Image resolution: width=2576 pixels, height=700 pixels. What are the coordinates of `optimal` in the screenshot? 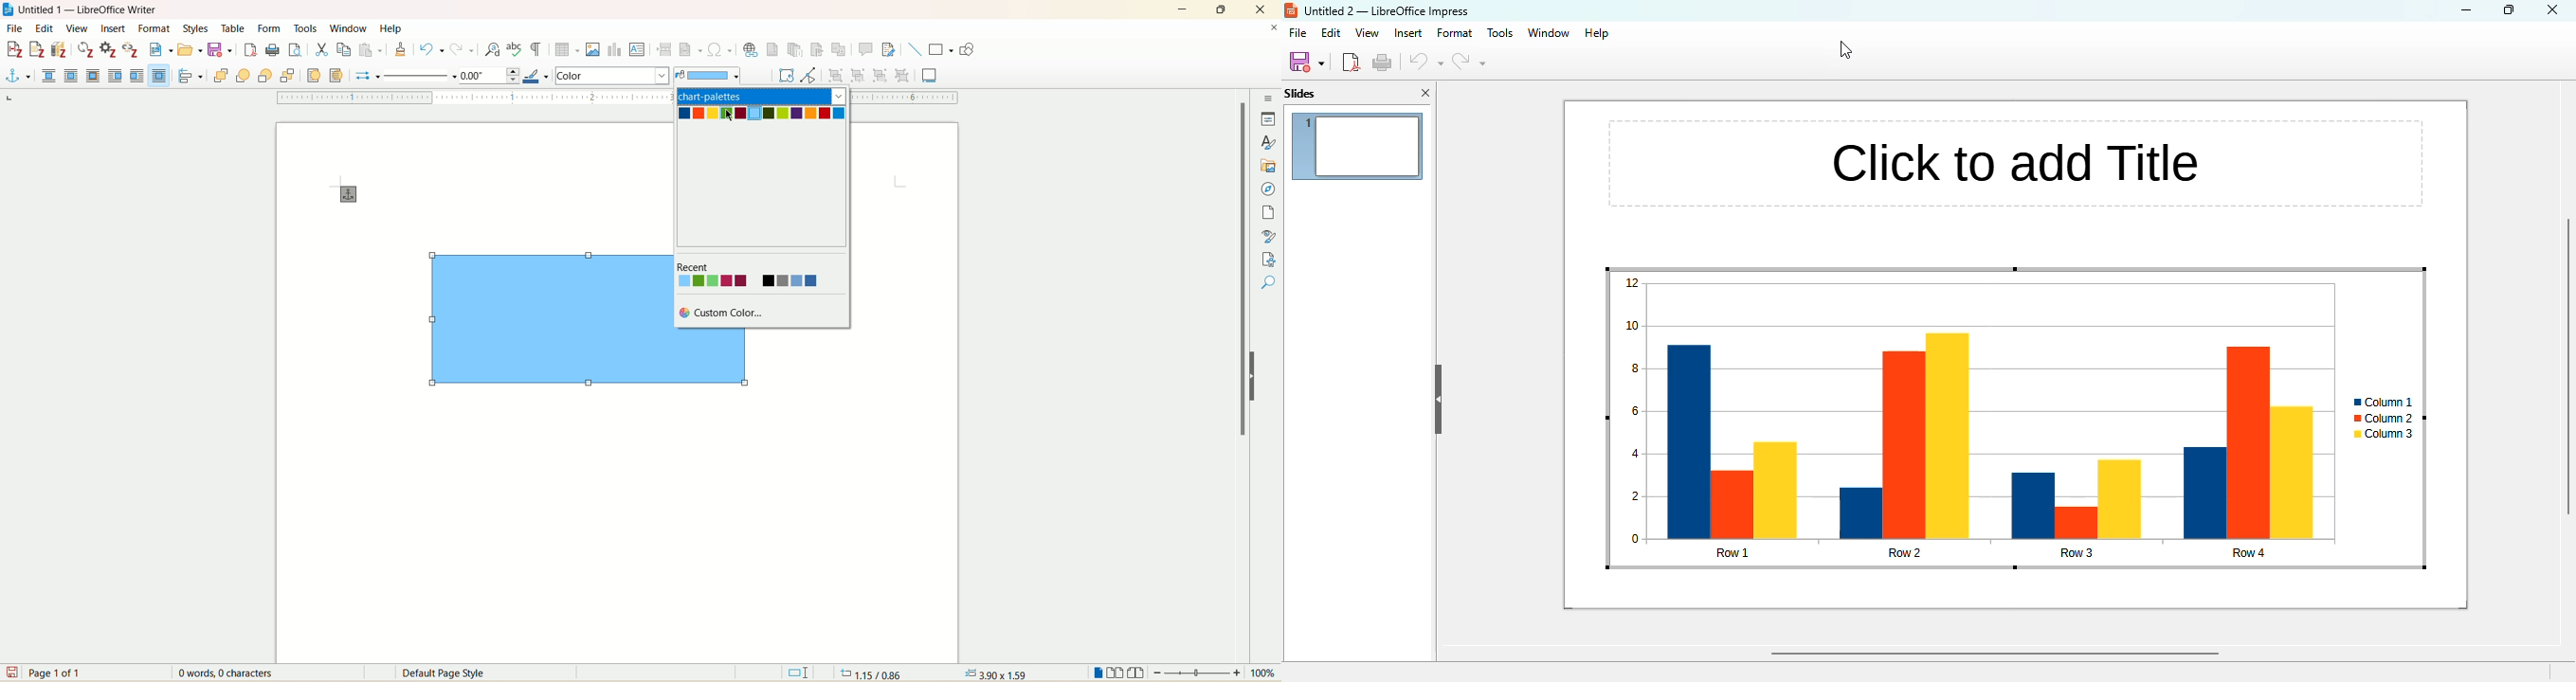 It's located at (91, 75).